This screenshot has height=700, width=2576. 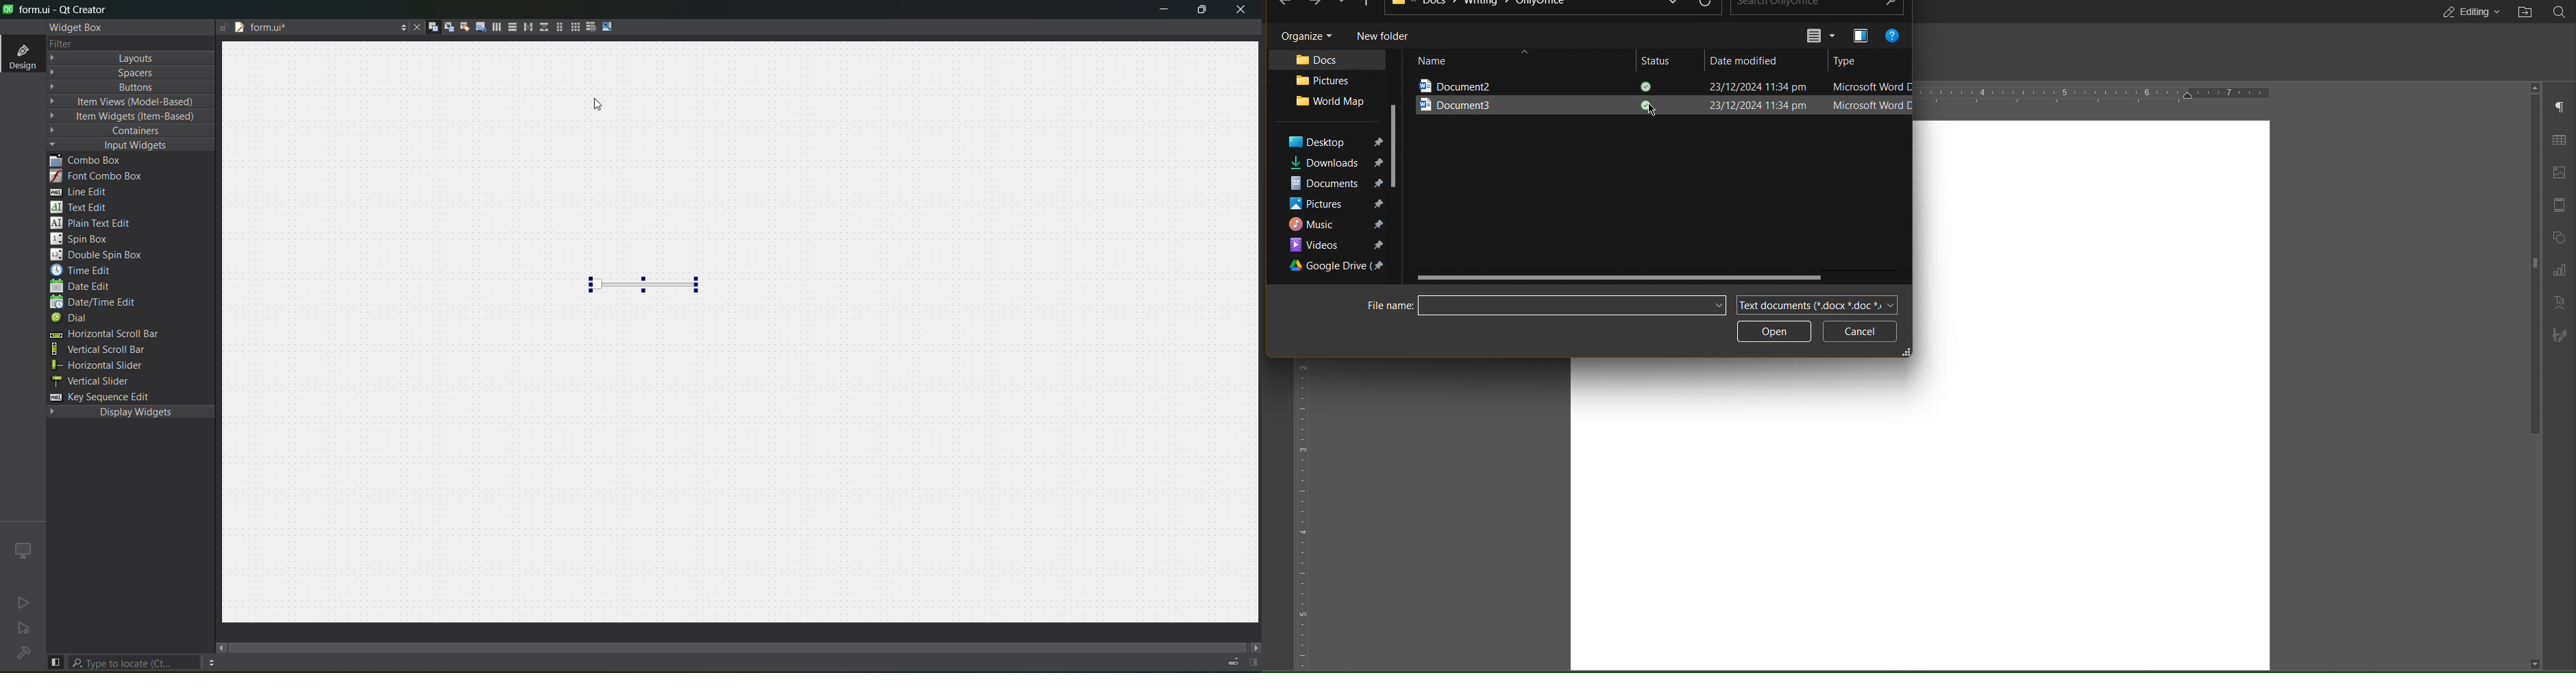 What do you see at coordinates (109, 254) in the screenshot?
I see `double spin box` at bounding box center [109, 254].